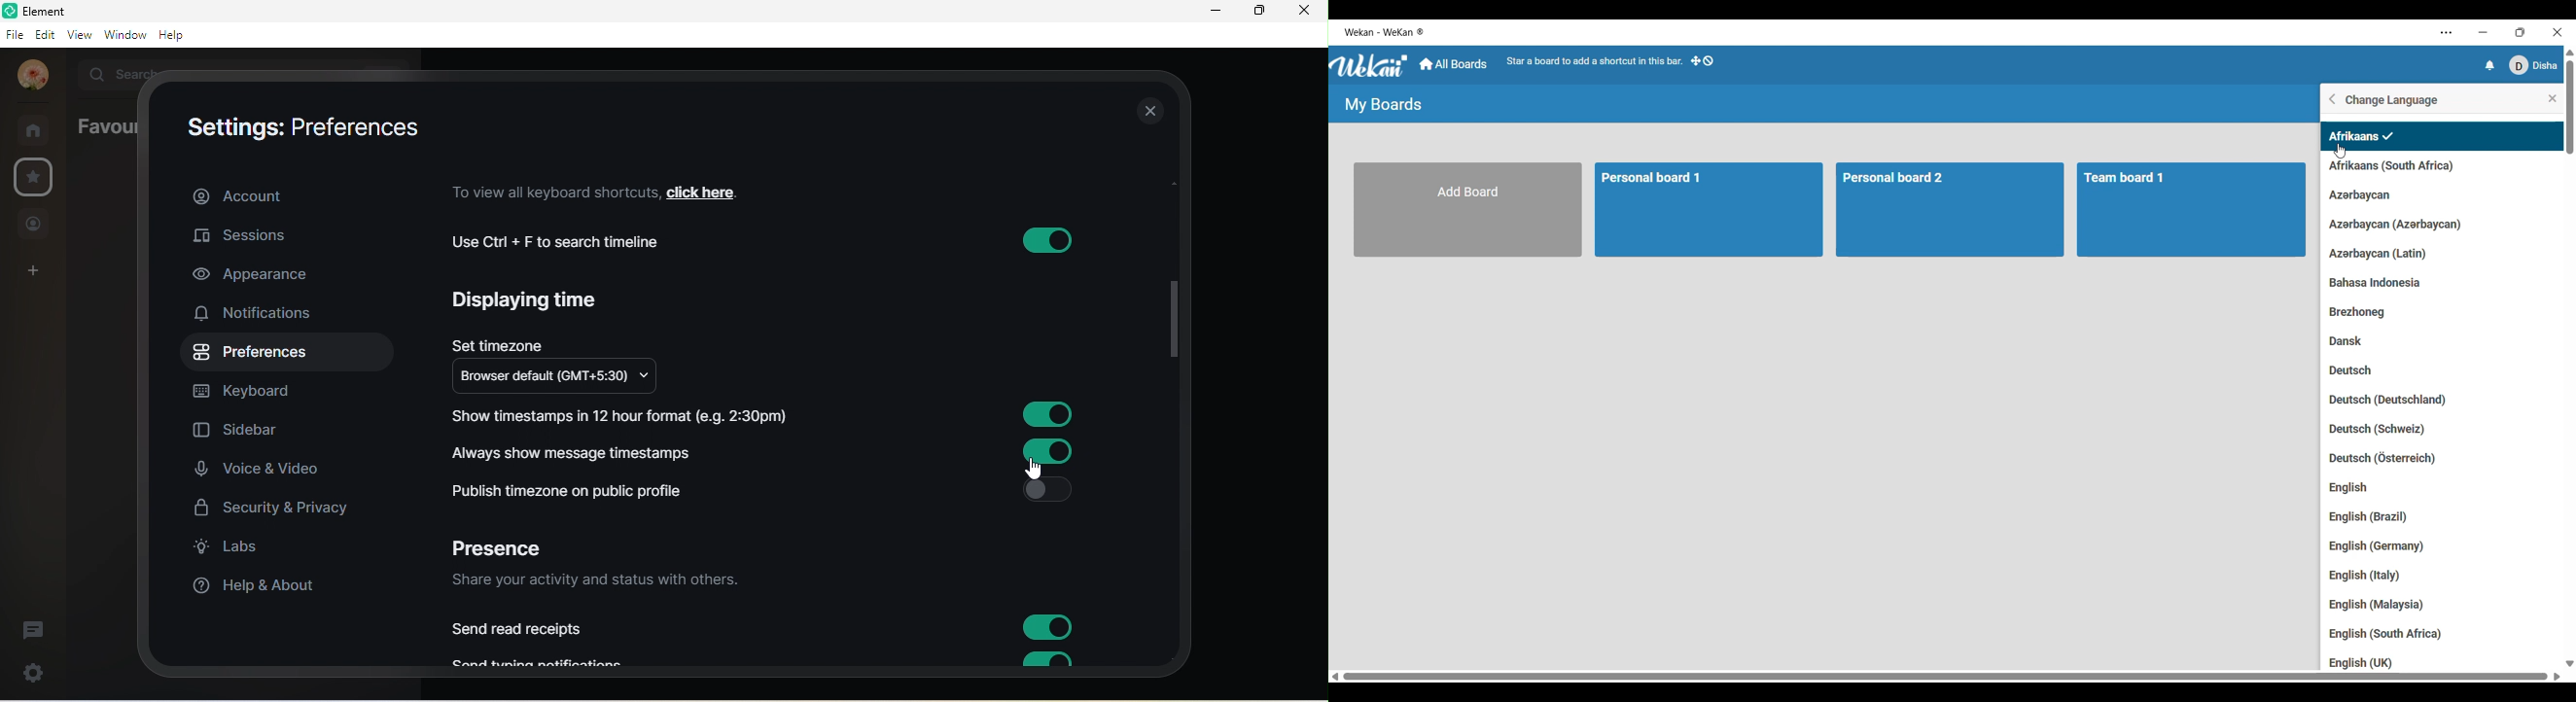  Describe the element at coordinates (42, 11) in the screenshot. I see `Element` at that location.